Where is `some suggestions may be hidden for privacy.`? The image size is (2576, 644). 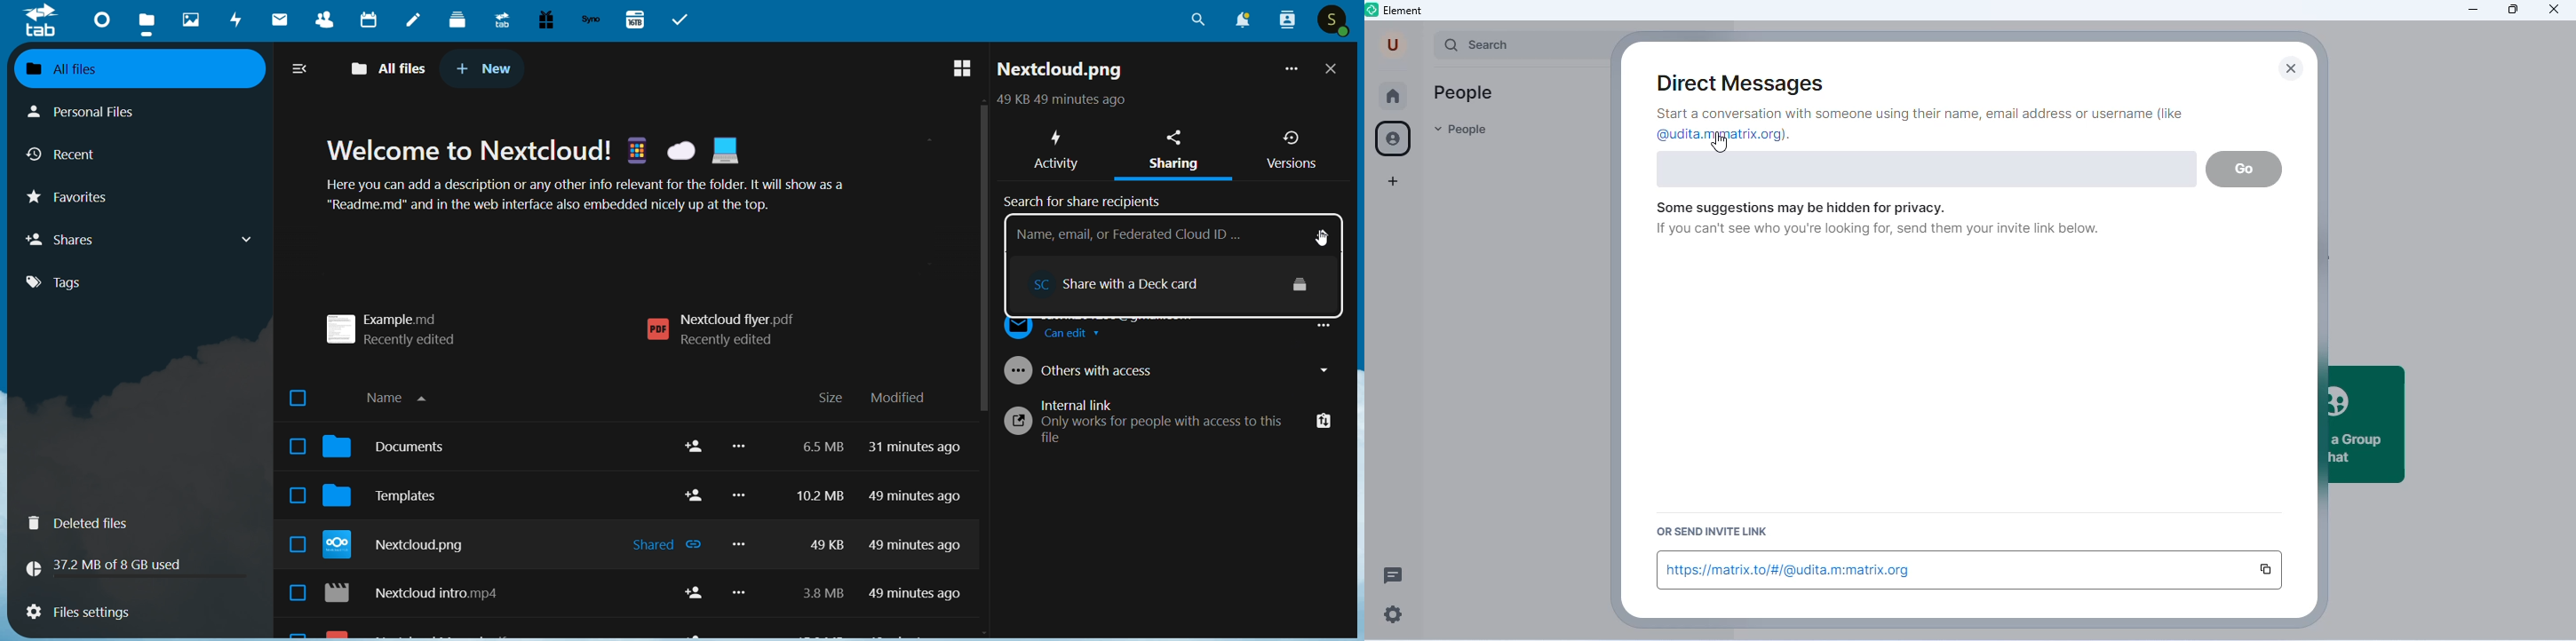
some suggestions may be hidden for privacy. is located at coordinates (1801, 208).